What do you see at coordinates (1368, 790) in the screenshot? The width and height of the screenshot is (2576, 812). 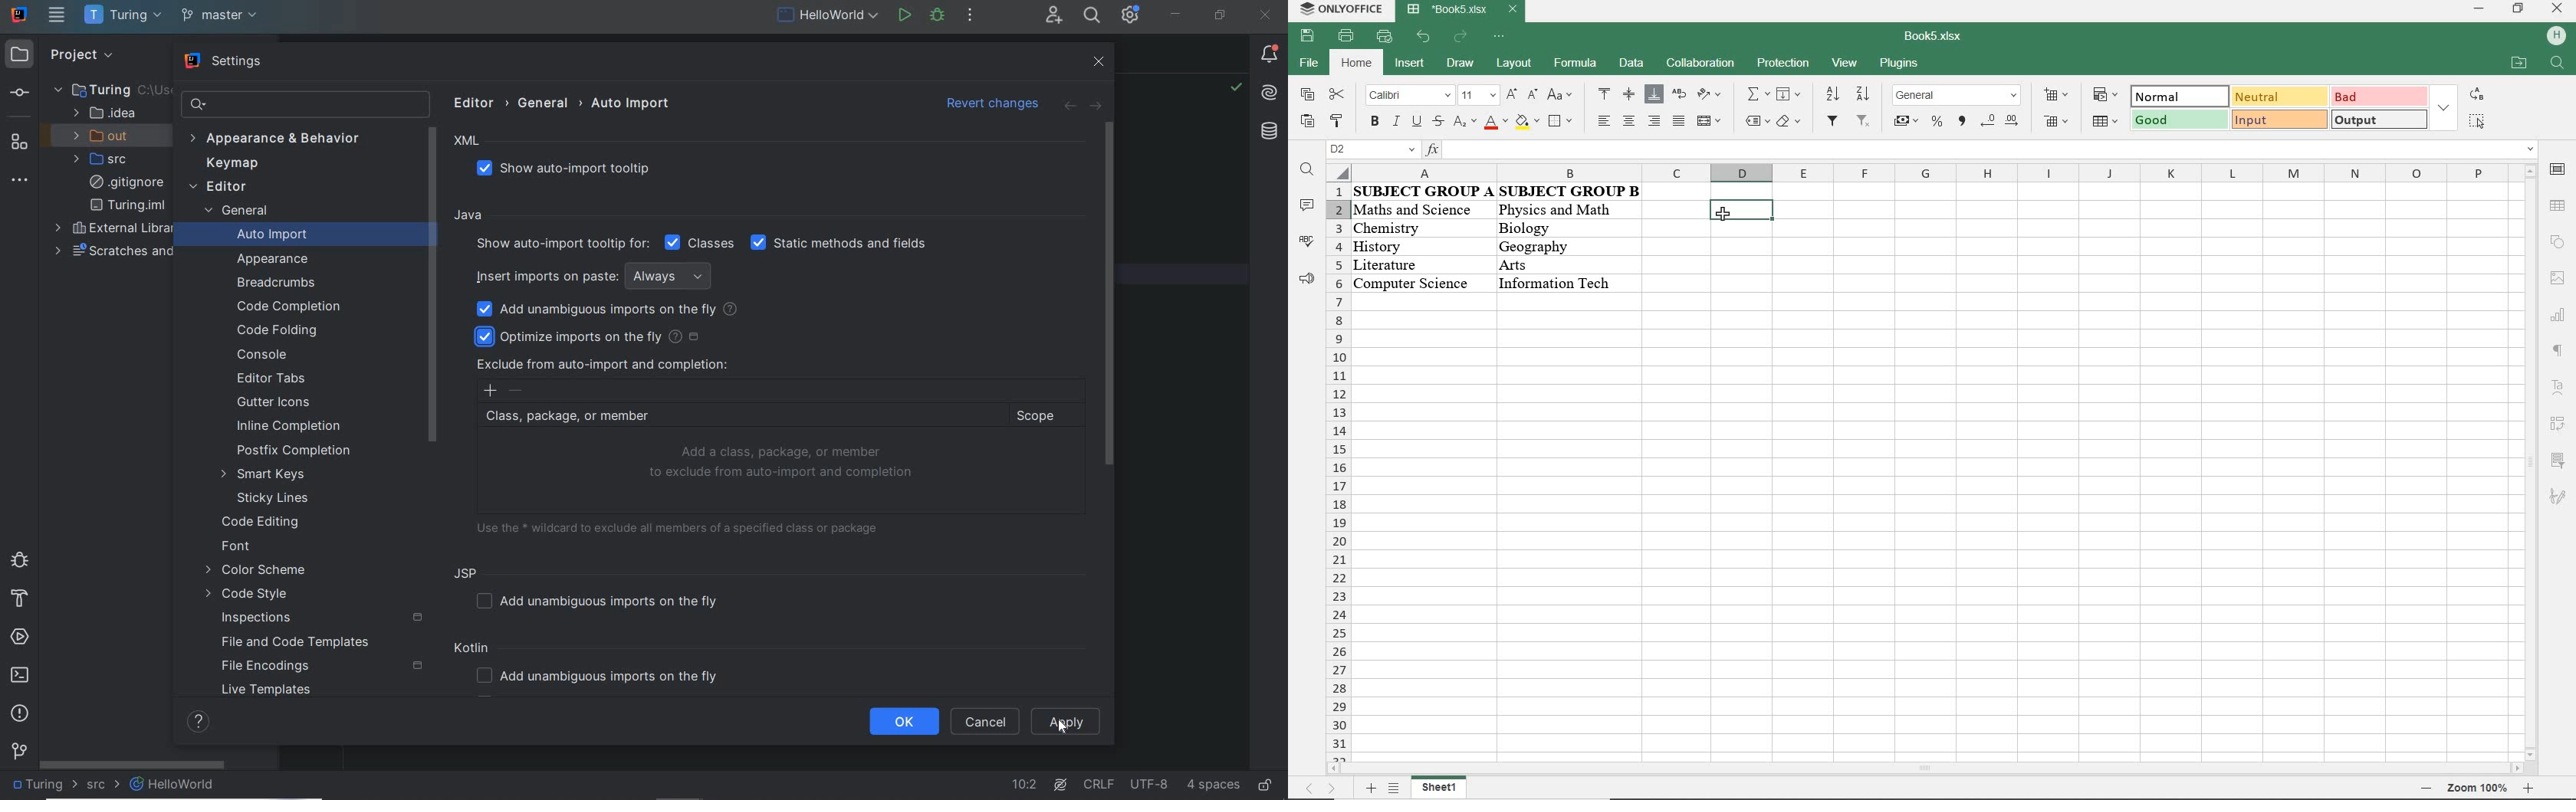 I see `add sheet` at bounding box center [1368, 790].